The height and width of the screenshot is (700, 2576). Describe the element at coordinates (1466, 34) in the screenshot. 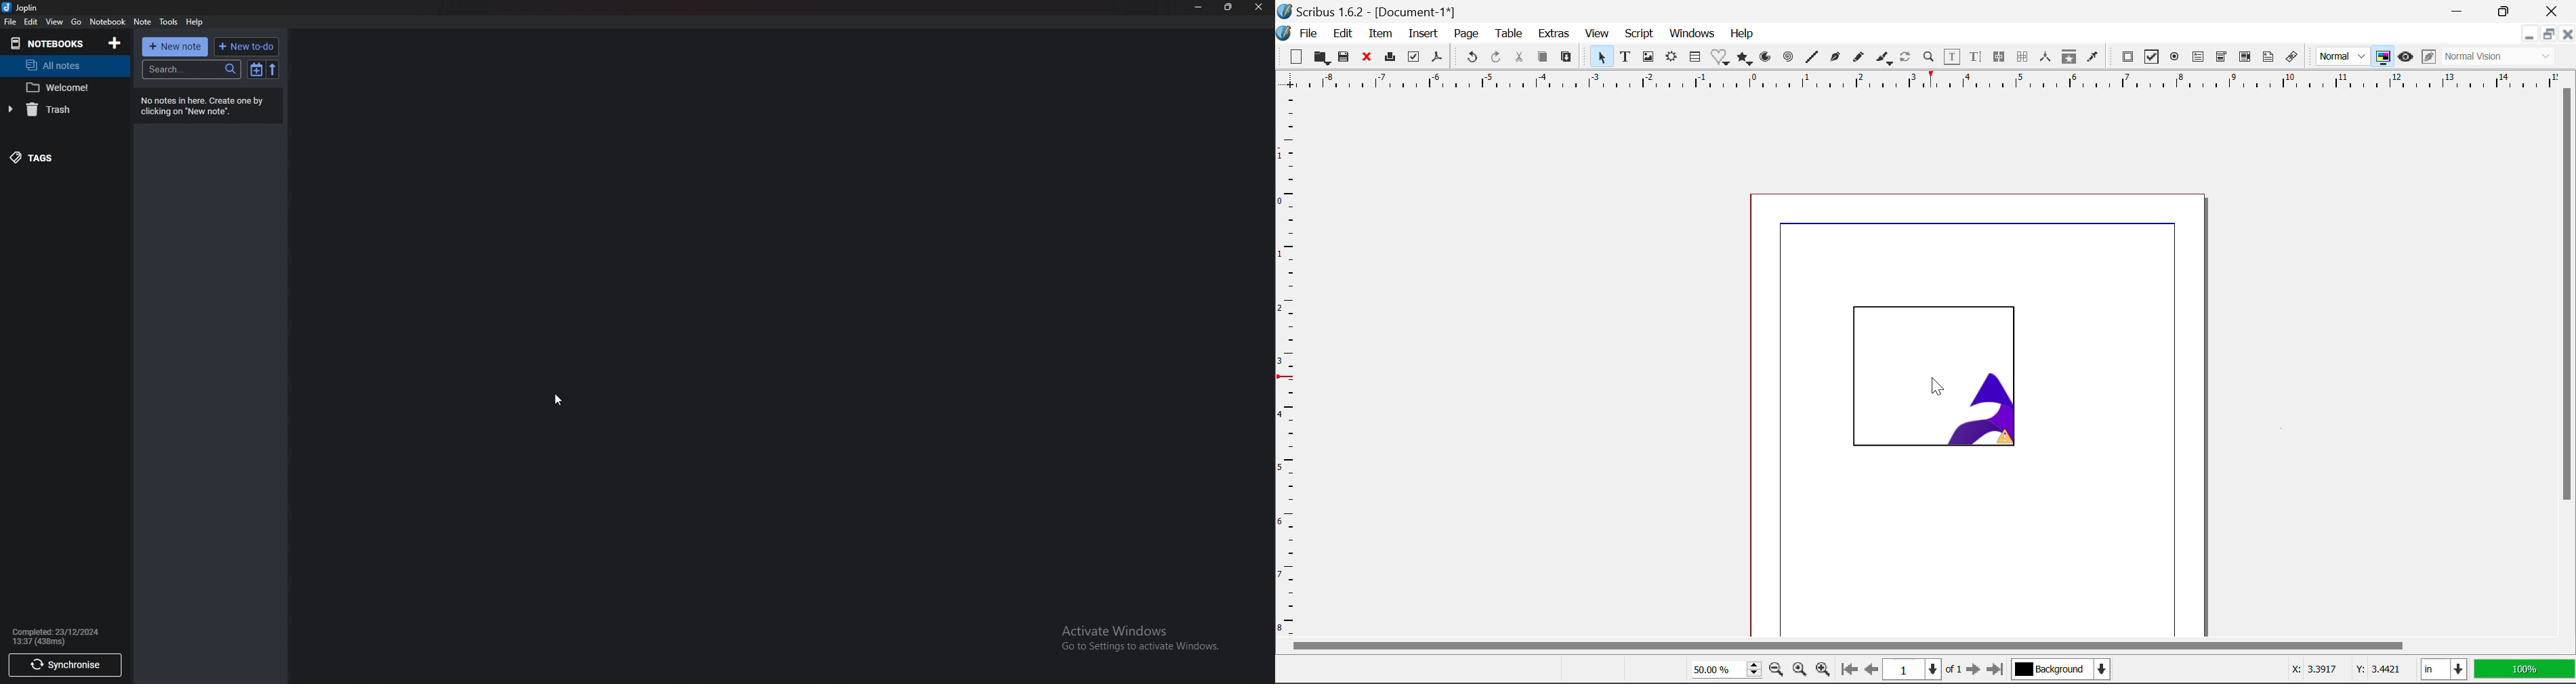

I see `Page` at that location.